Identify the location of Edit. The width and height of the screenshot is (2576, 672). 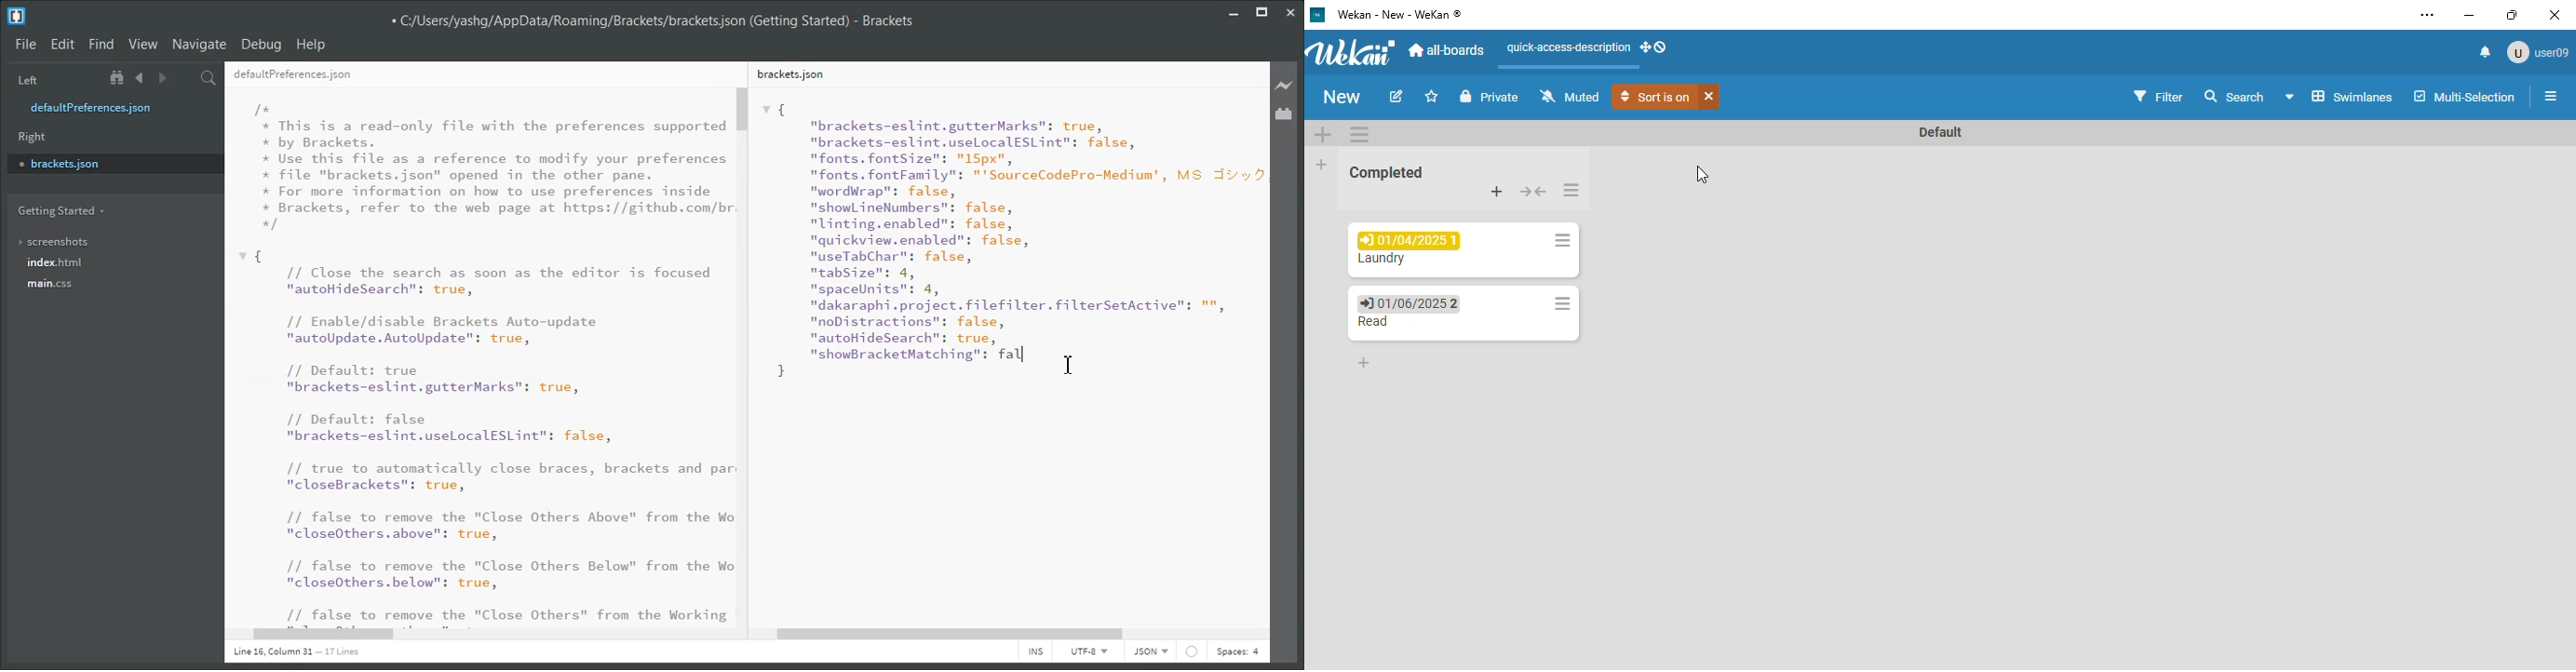
(1399, 97).